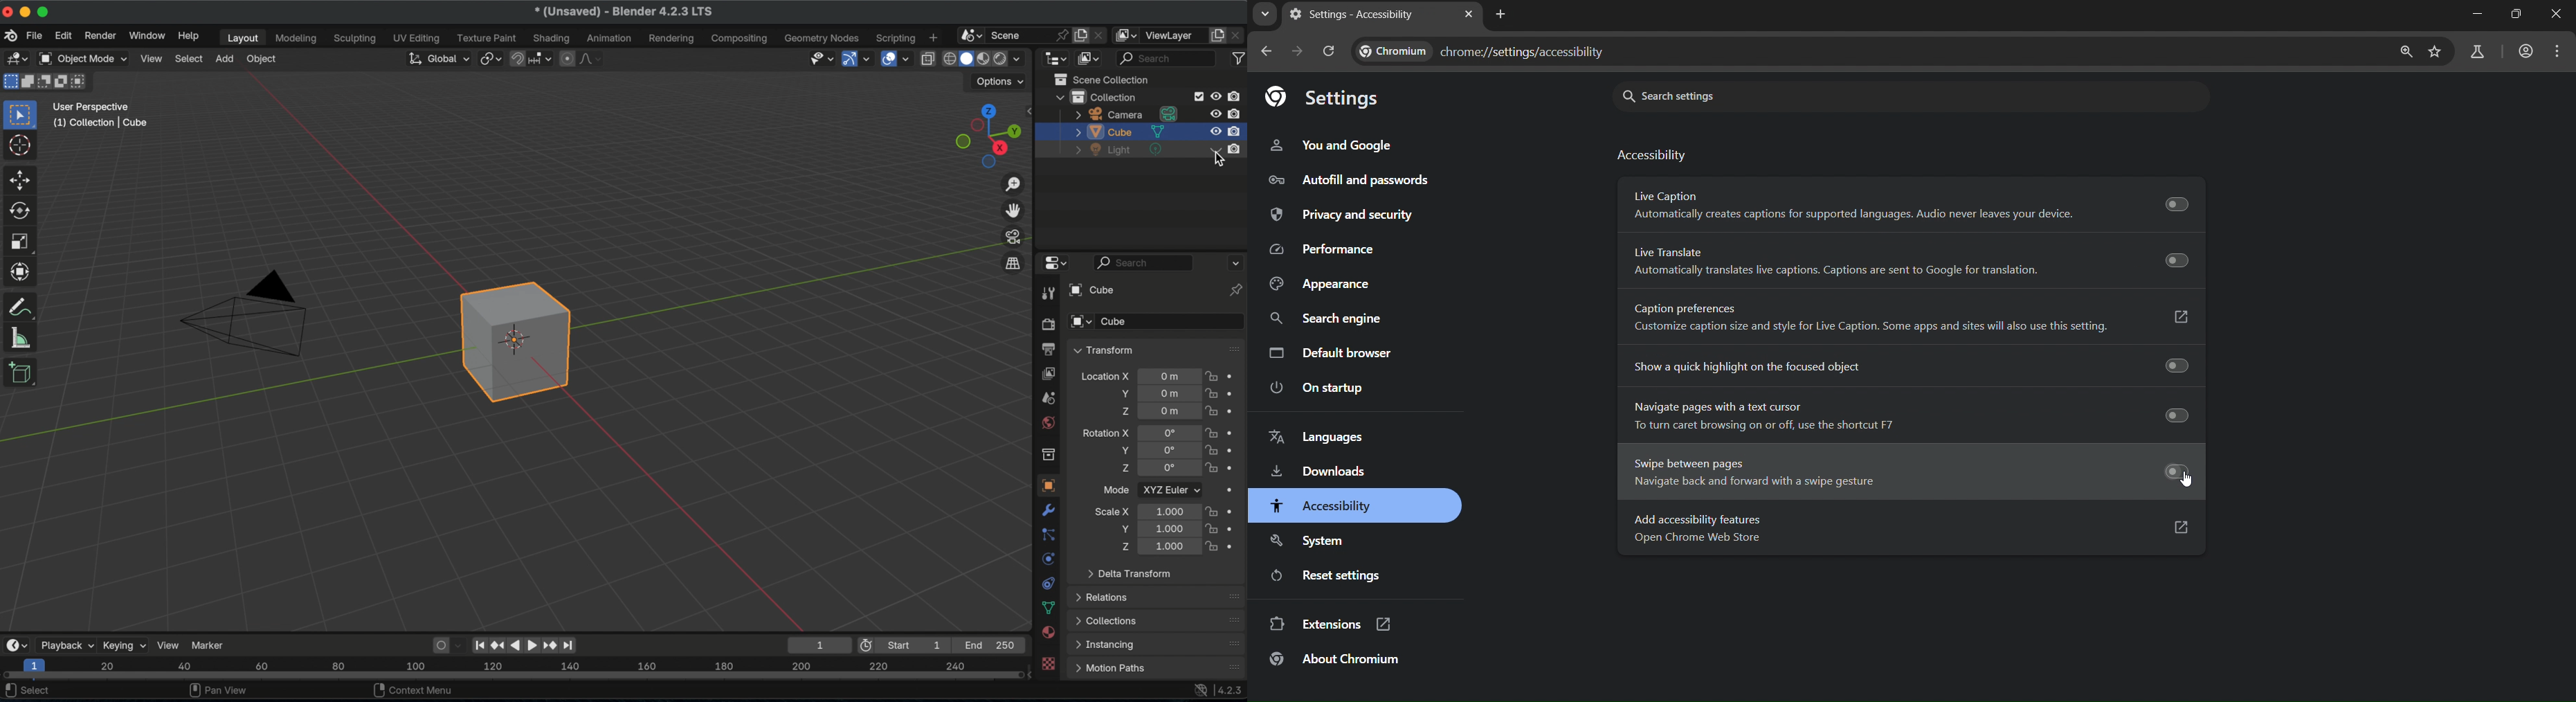 This screenshot has height=728, width=2576. I want to click on chrome://settings/accessibility, so click(1486, 53).